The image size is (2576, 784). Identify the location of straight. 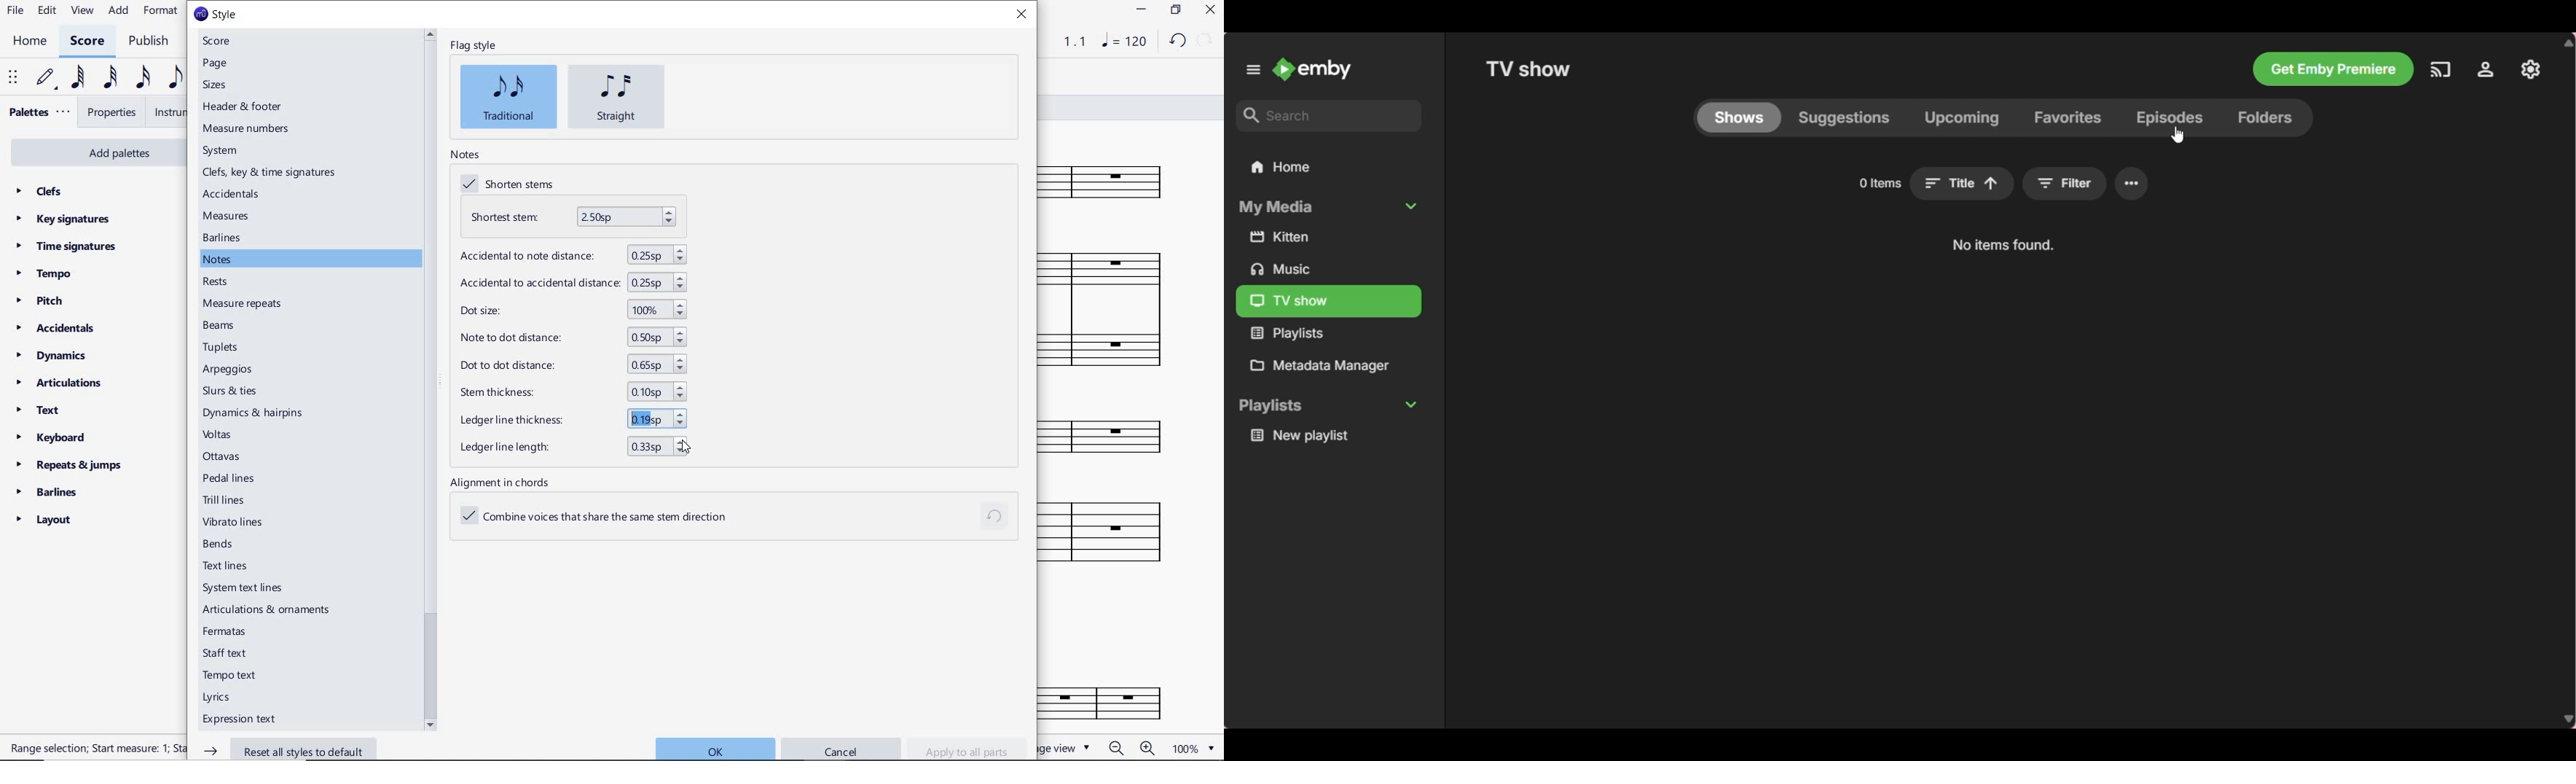
(617, 97).